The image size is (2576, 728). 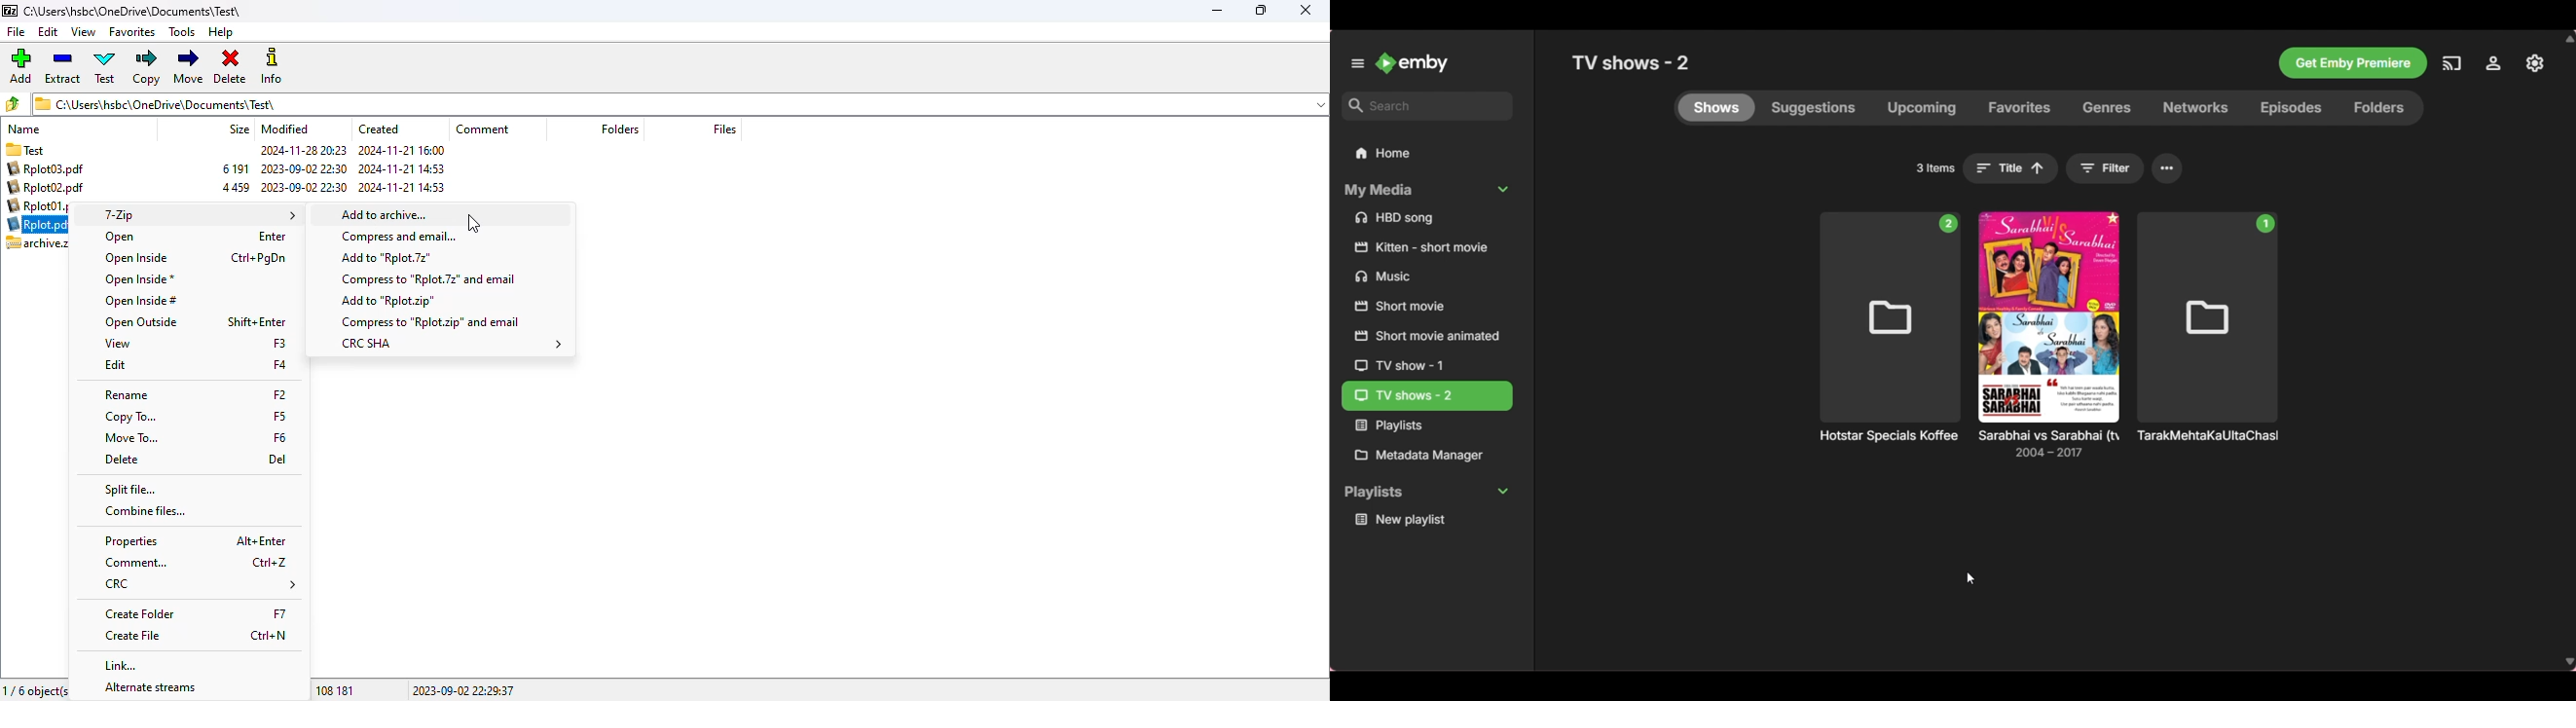 I want to click on 108 181, so click(x=337, y=690).